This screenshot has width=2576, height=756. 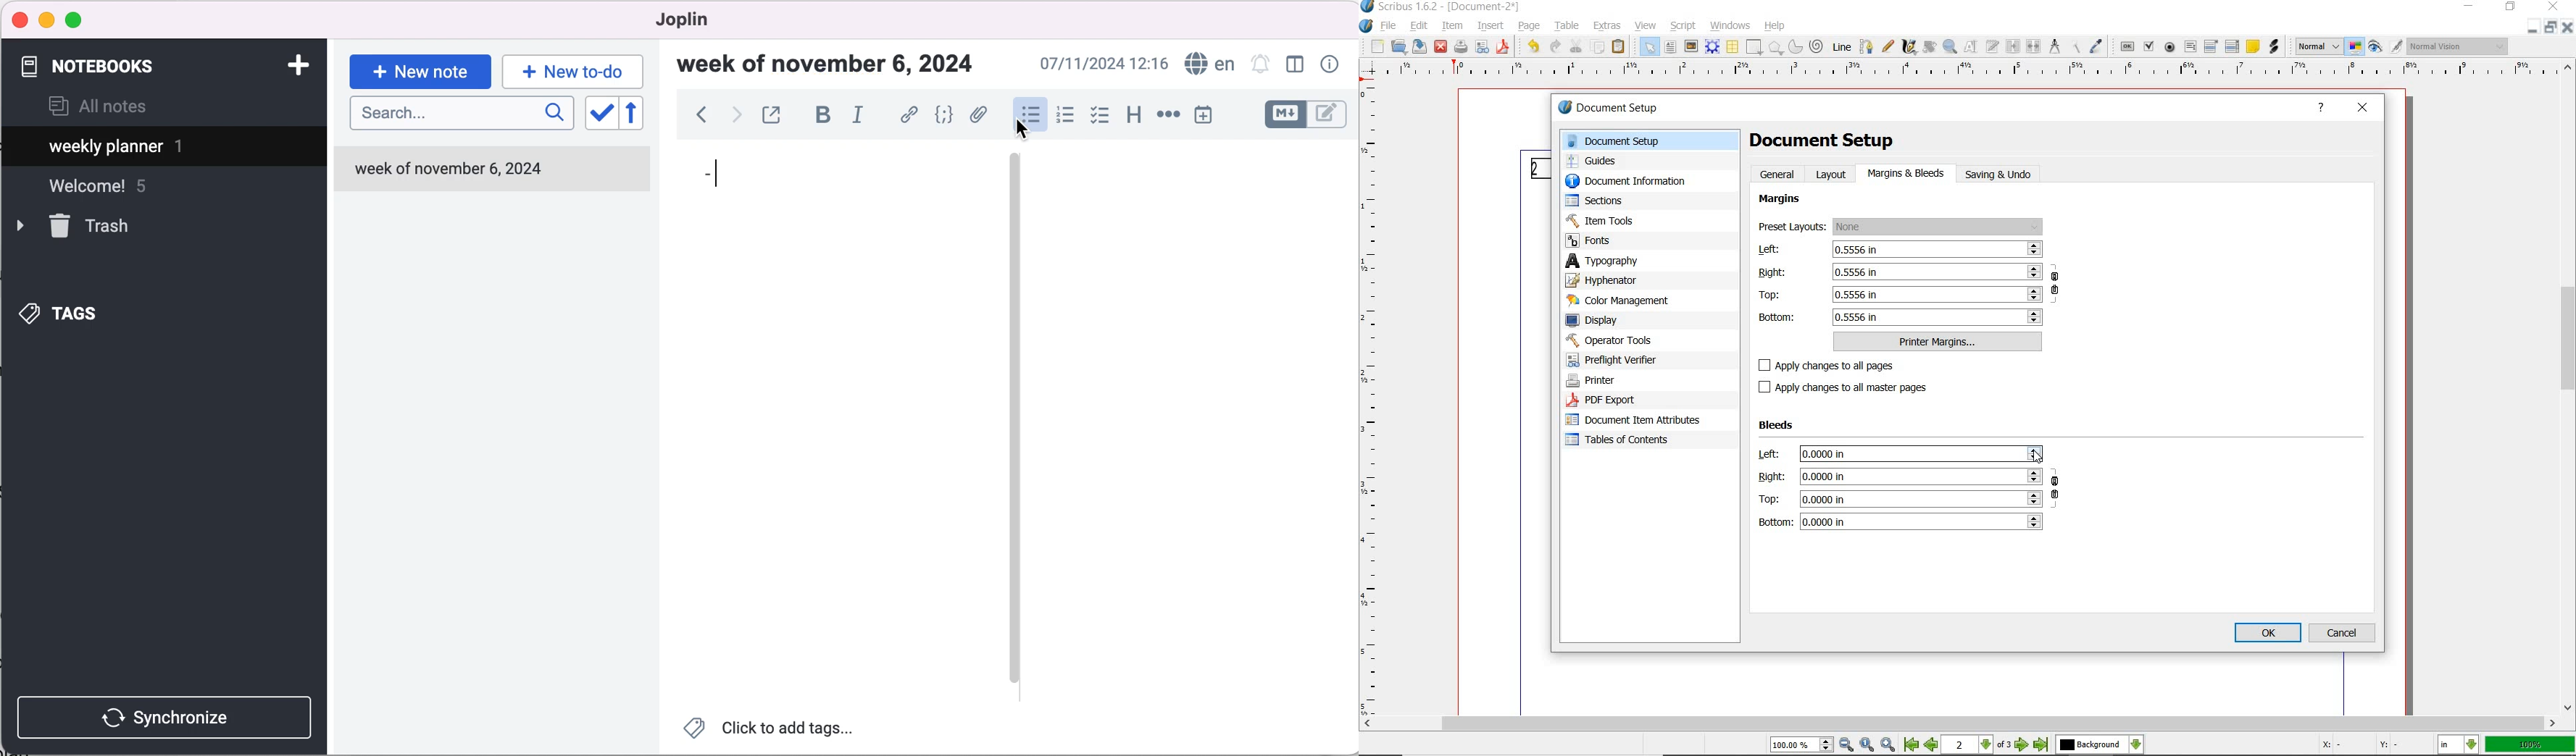 What do you see at coordinates (1298, 66) in the screenshot?
I see `toggle editor layout` at bounding box center [1298, 66].